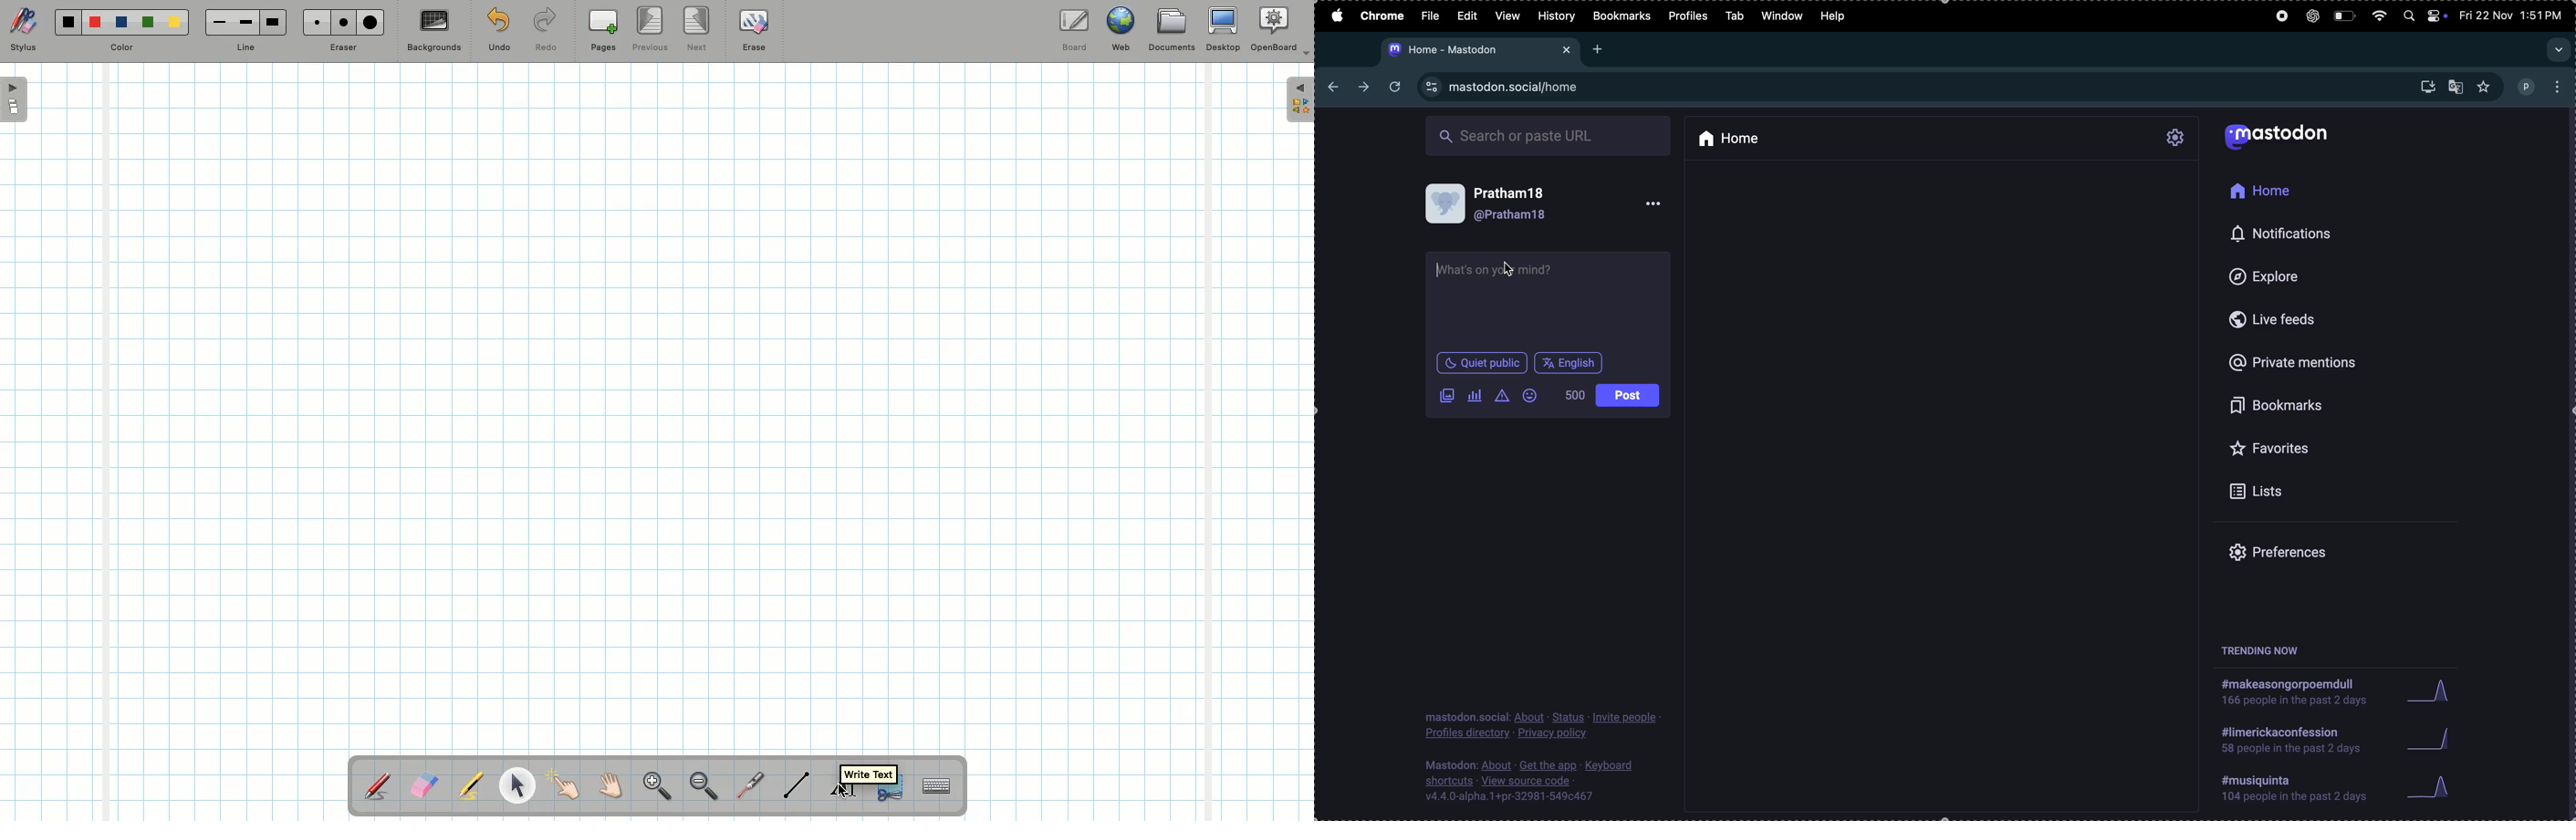 This screenshot has height=840, width=2576. Describe the element at coordinates (1573, 394) in the screenshot. I see `500 words` at that location.